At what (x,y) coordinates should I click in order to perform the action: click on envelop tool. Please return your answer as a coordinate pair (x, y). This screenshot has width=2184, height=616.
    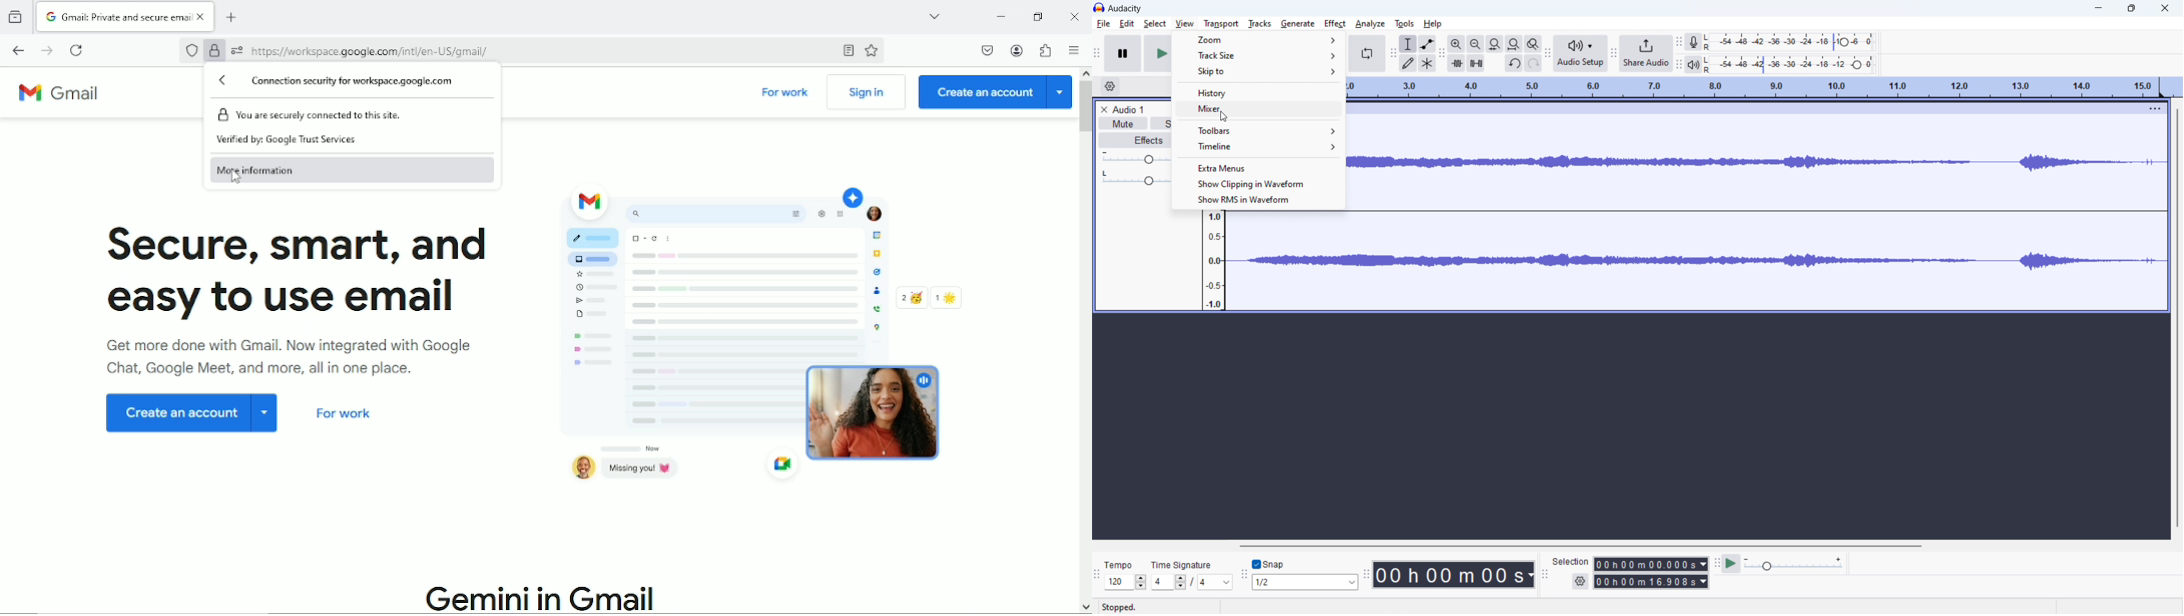
    Looking at the image, I should click on (1427, 44).